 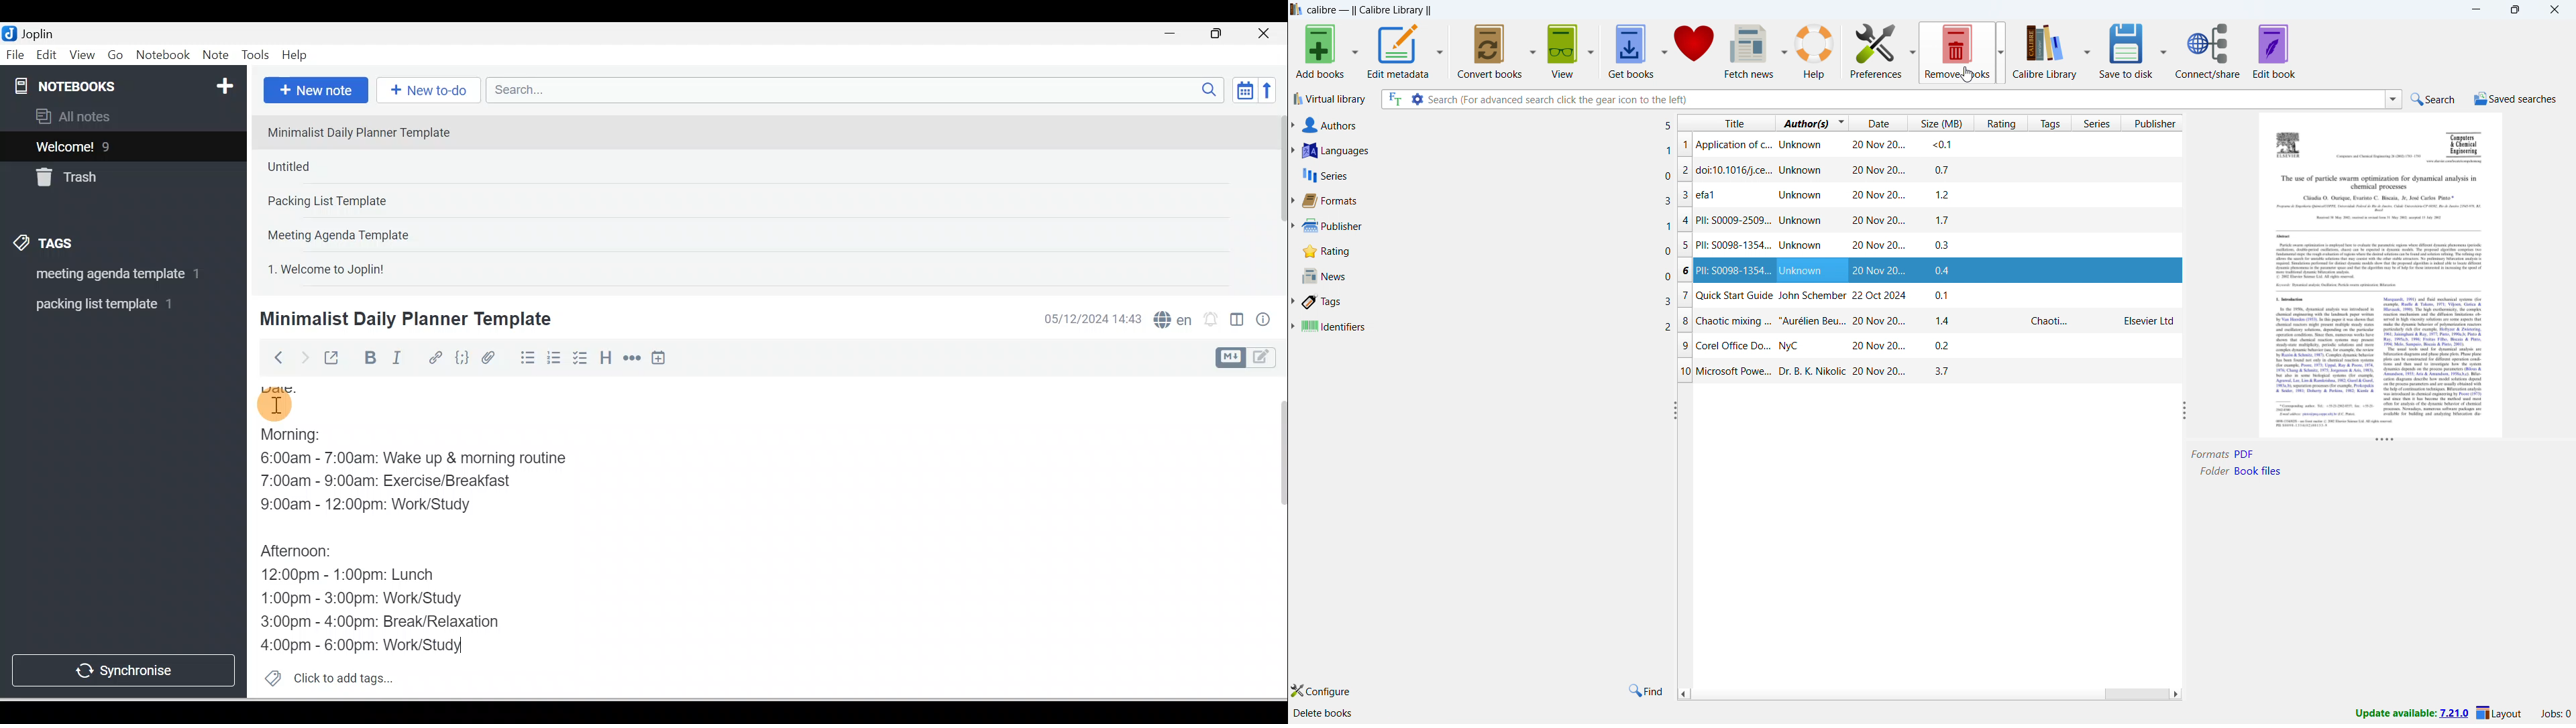 What do you see at coordinates (1695, 50) in the screenshot?
I see `donate to clibre` at bounding box center [1695, 50].